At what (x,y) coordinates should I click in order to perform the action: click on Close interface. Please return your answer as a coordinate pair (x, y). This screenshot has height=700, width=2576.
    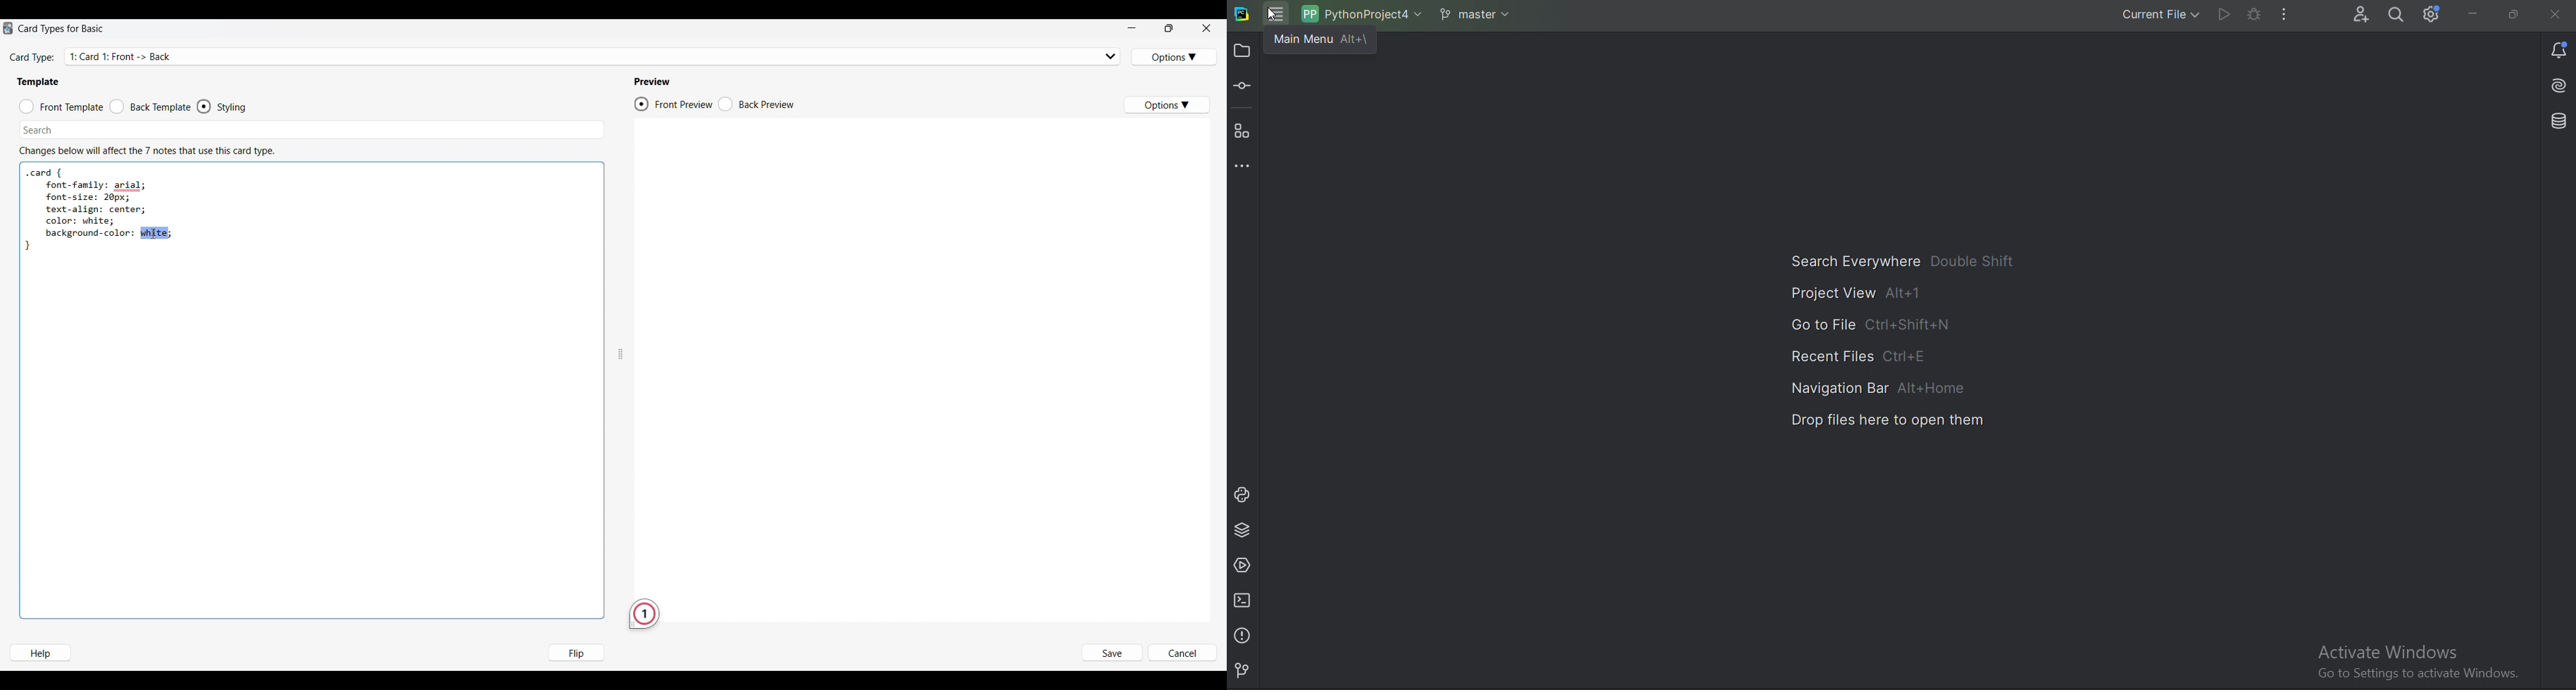
    Looking at the image, I should click on (1206, 27).